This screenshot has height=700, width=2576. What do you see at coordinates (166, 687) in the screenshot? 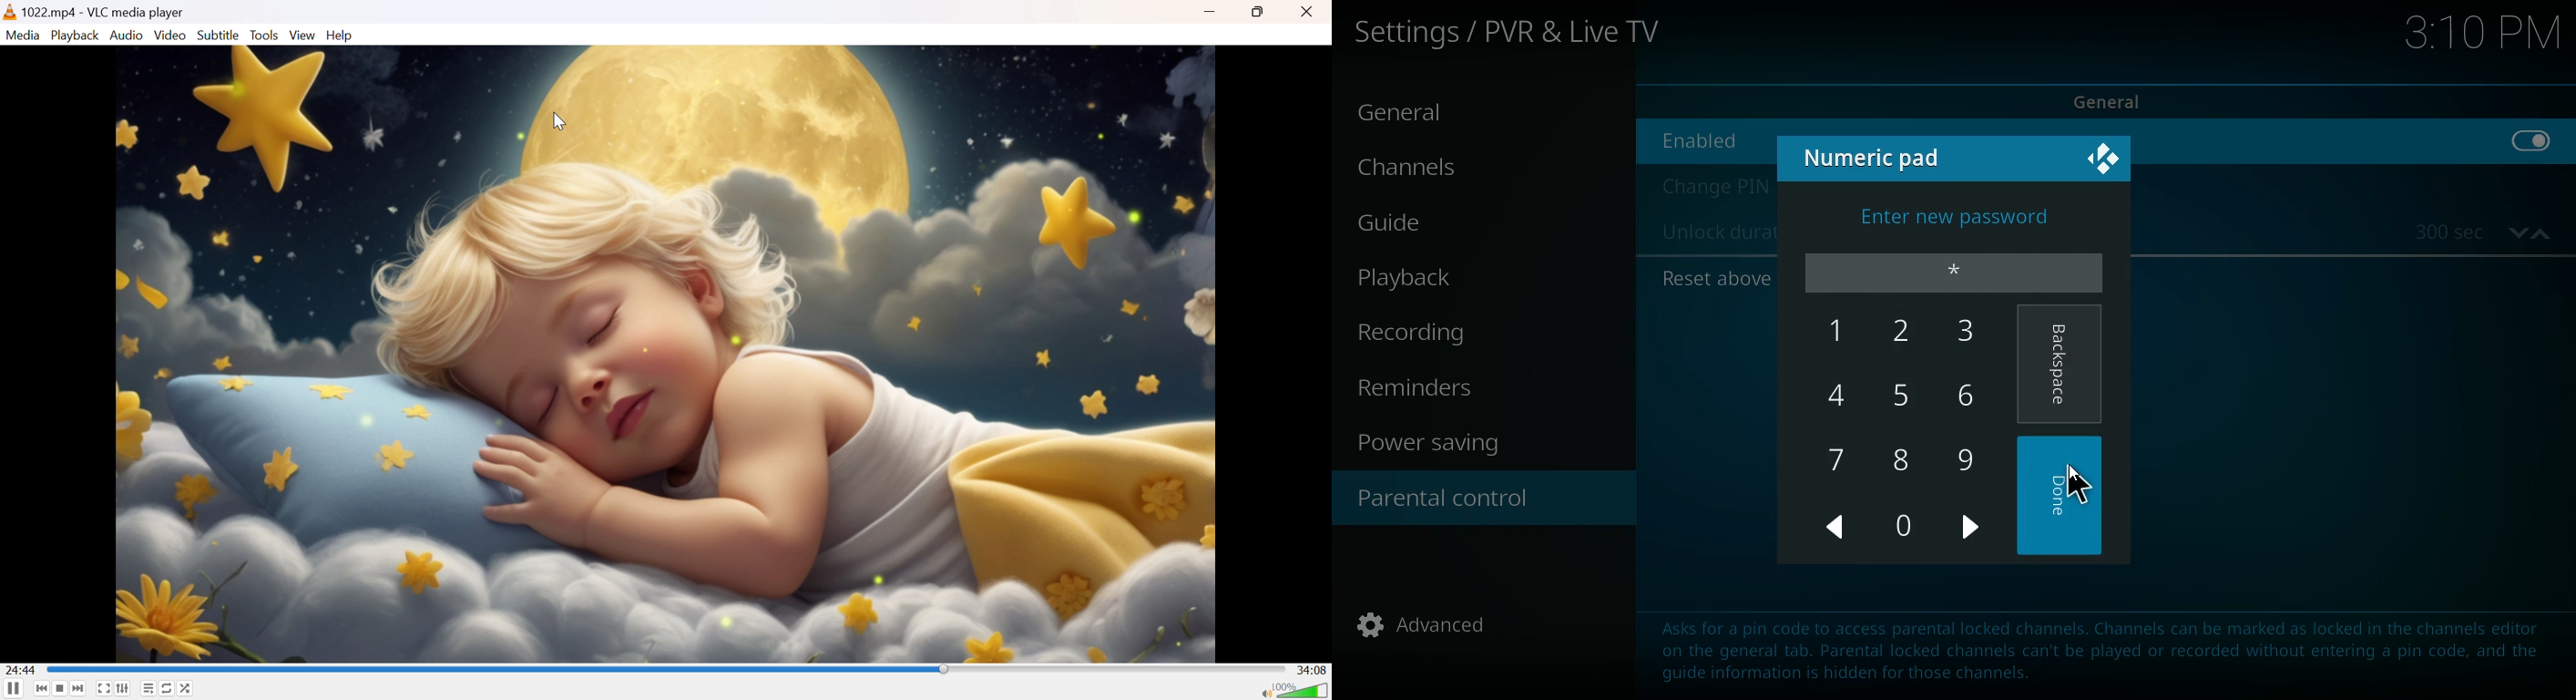
I see `Click to toggle between loop all, loop one and no loop` at bounding box center [166, 687].